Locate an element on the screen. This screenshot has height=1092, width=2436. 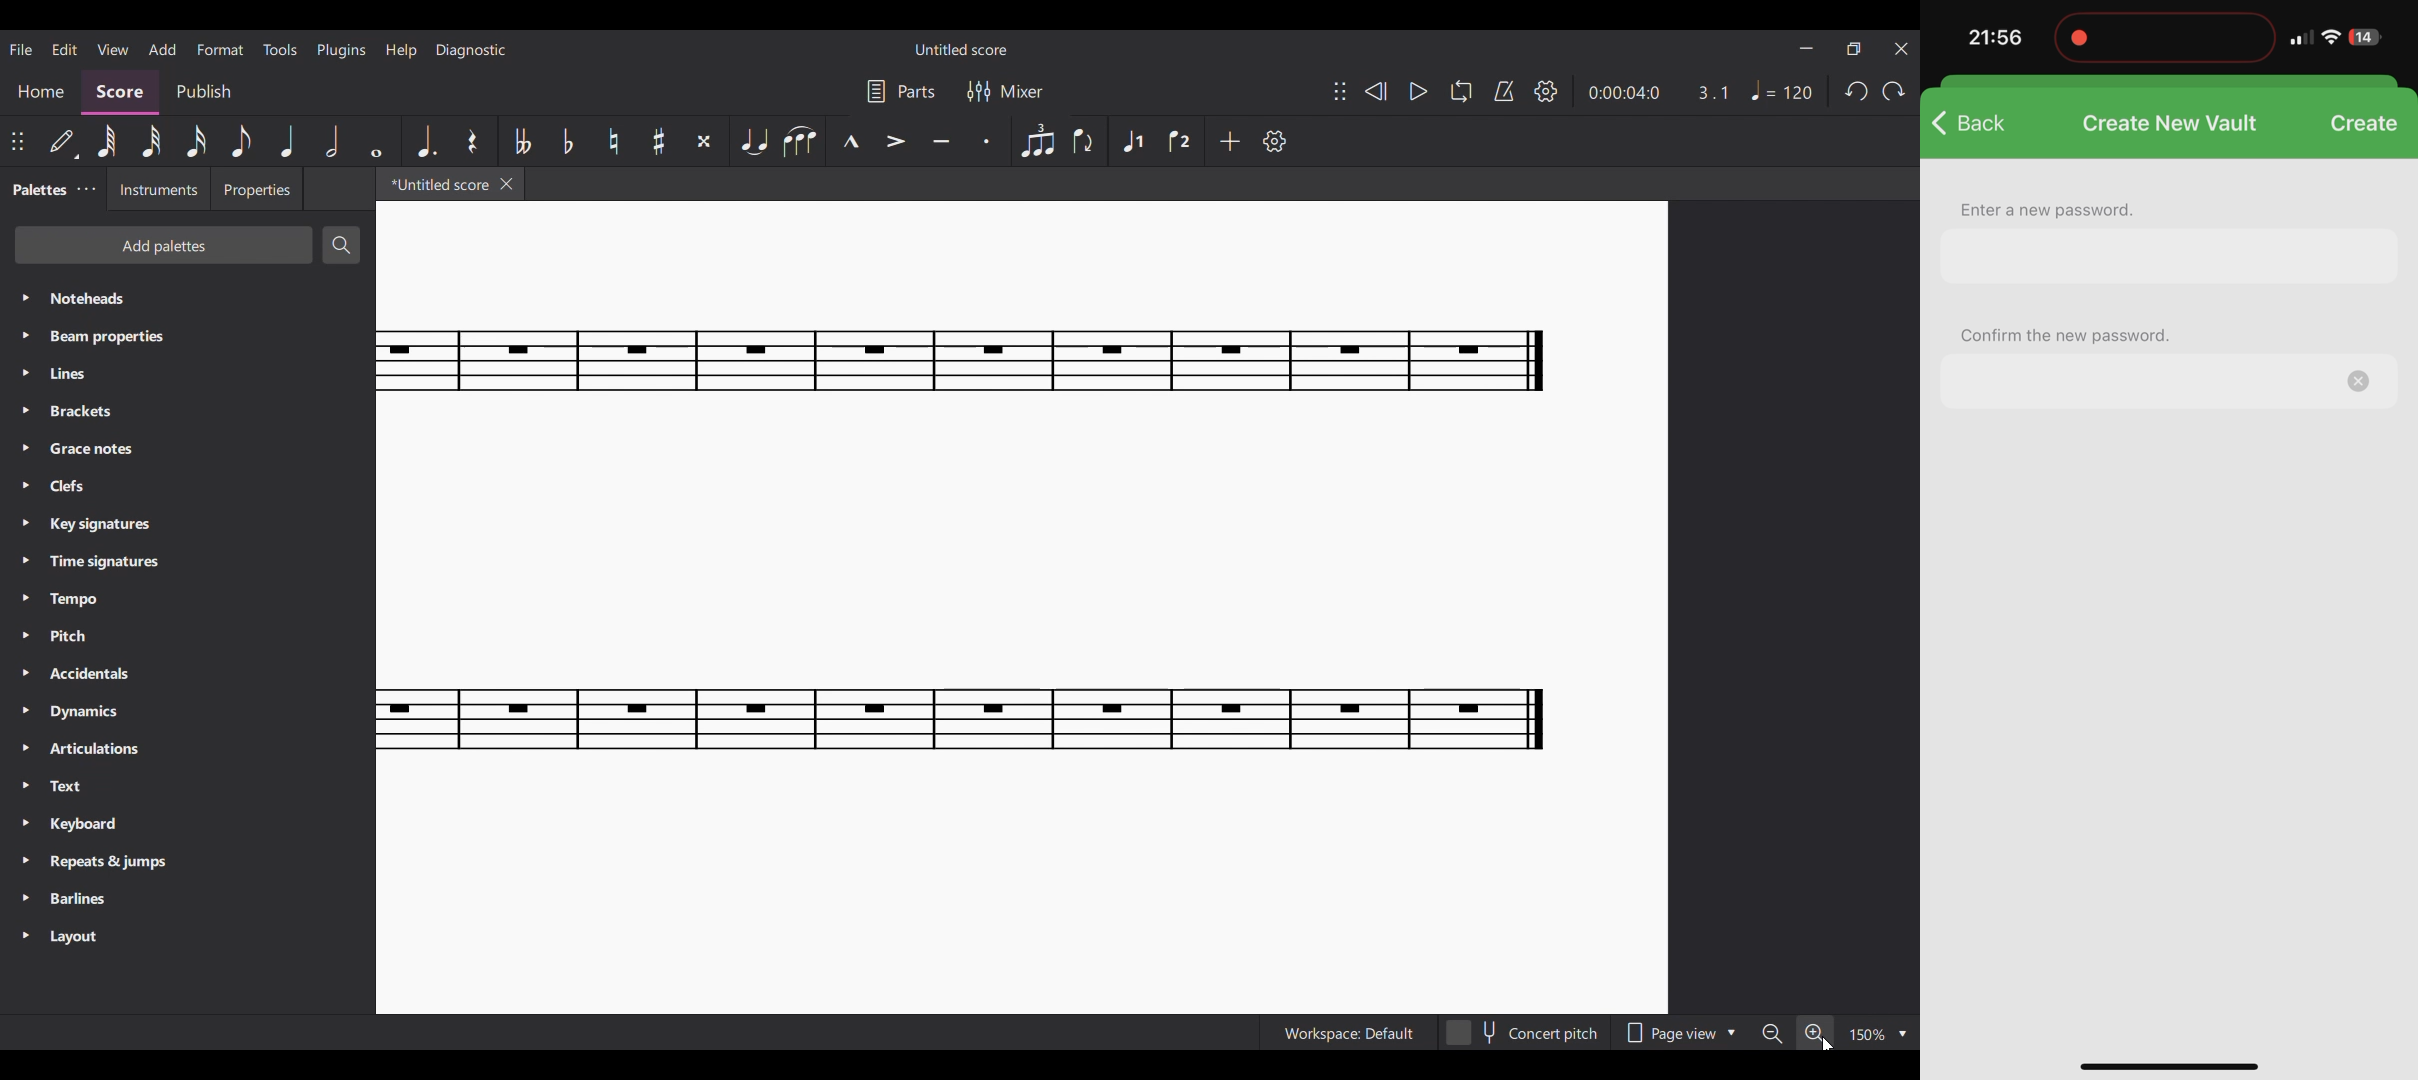
Close tab is located at coordinates (506, 184).